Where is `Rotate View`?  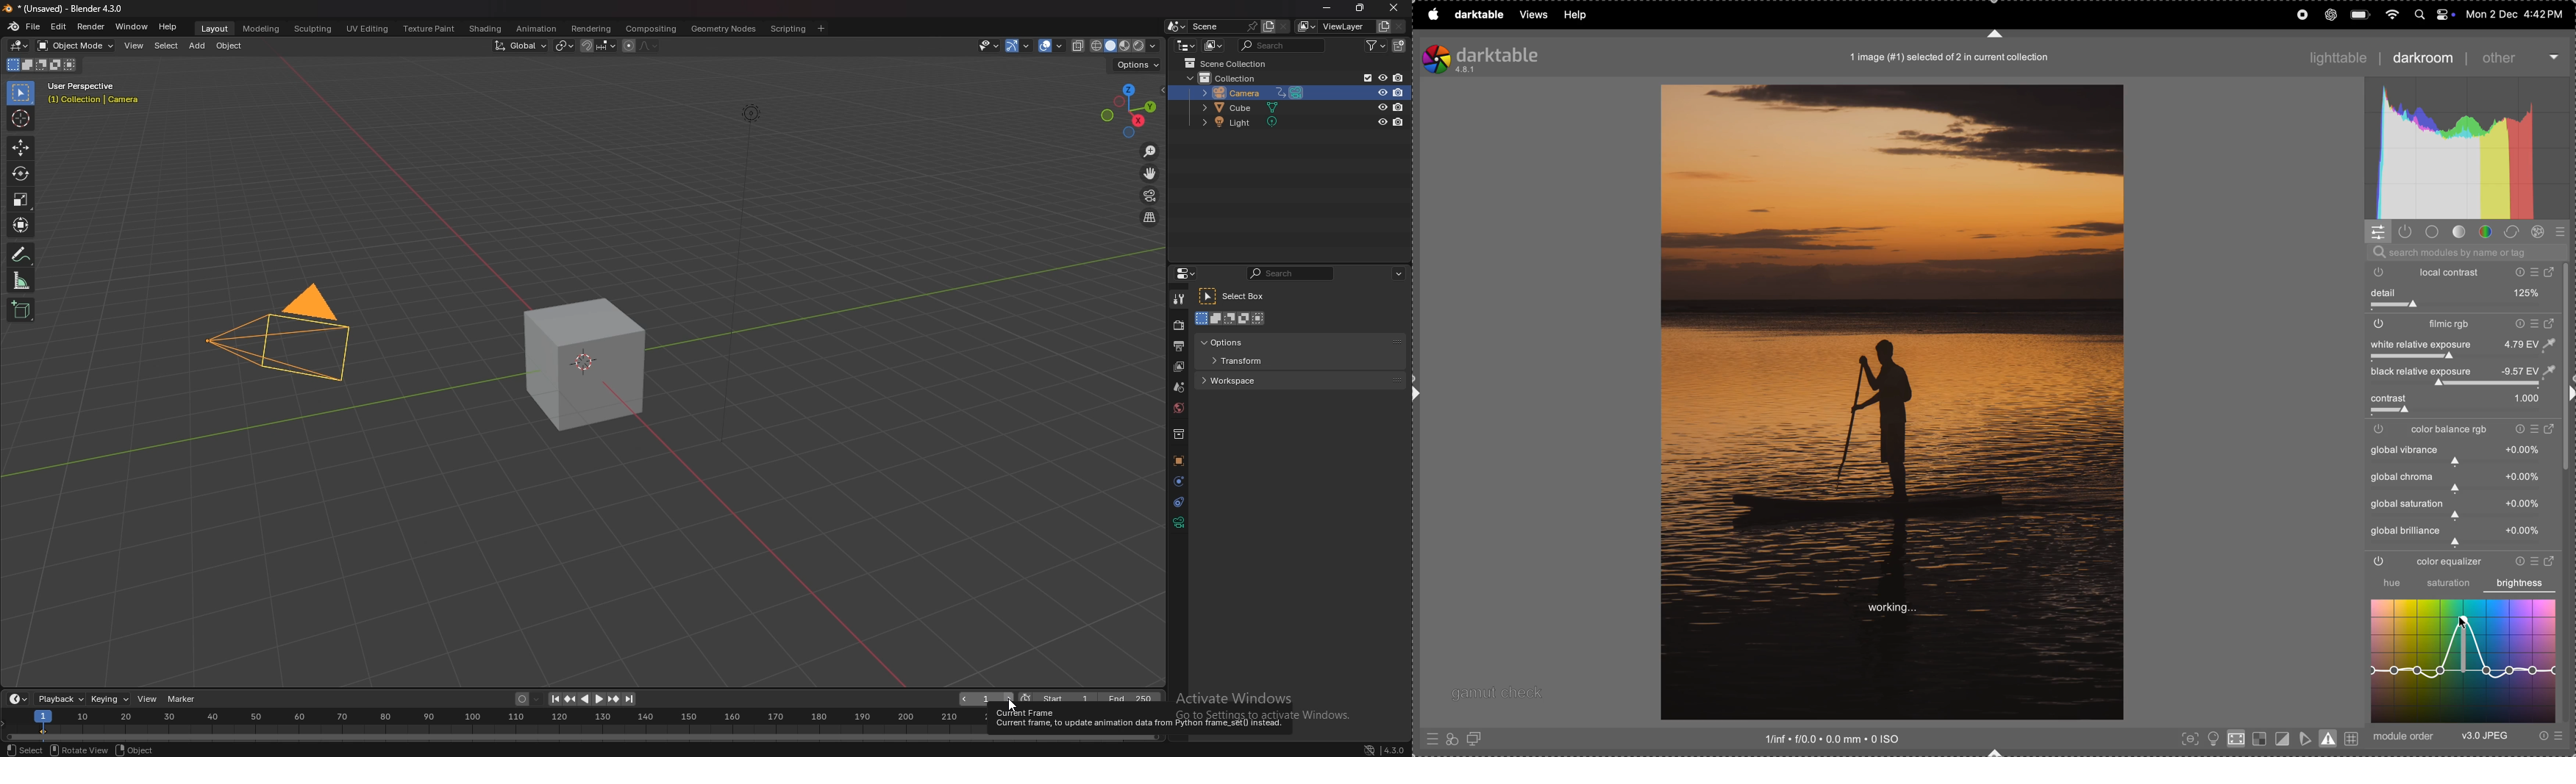
Rotate View is located at coordinates (77, 750).